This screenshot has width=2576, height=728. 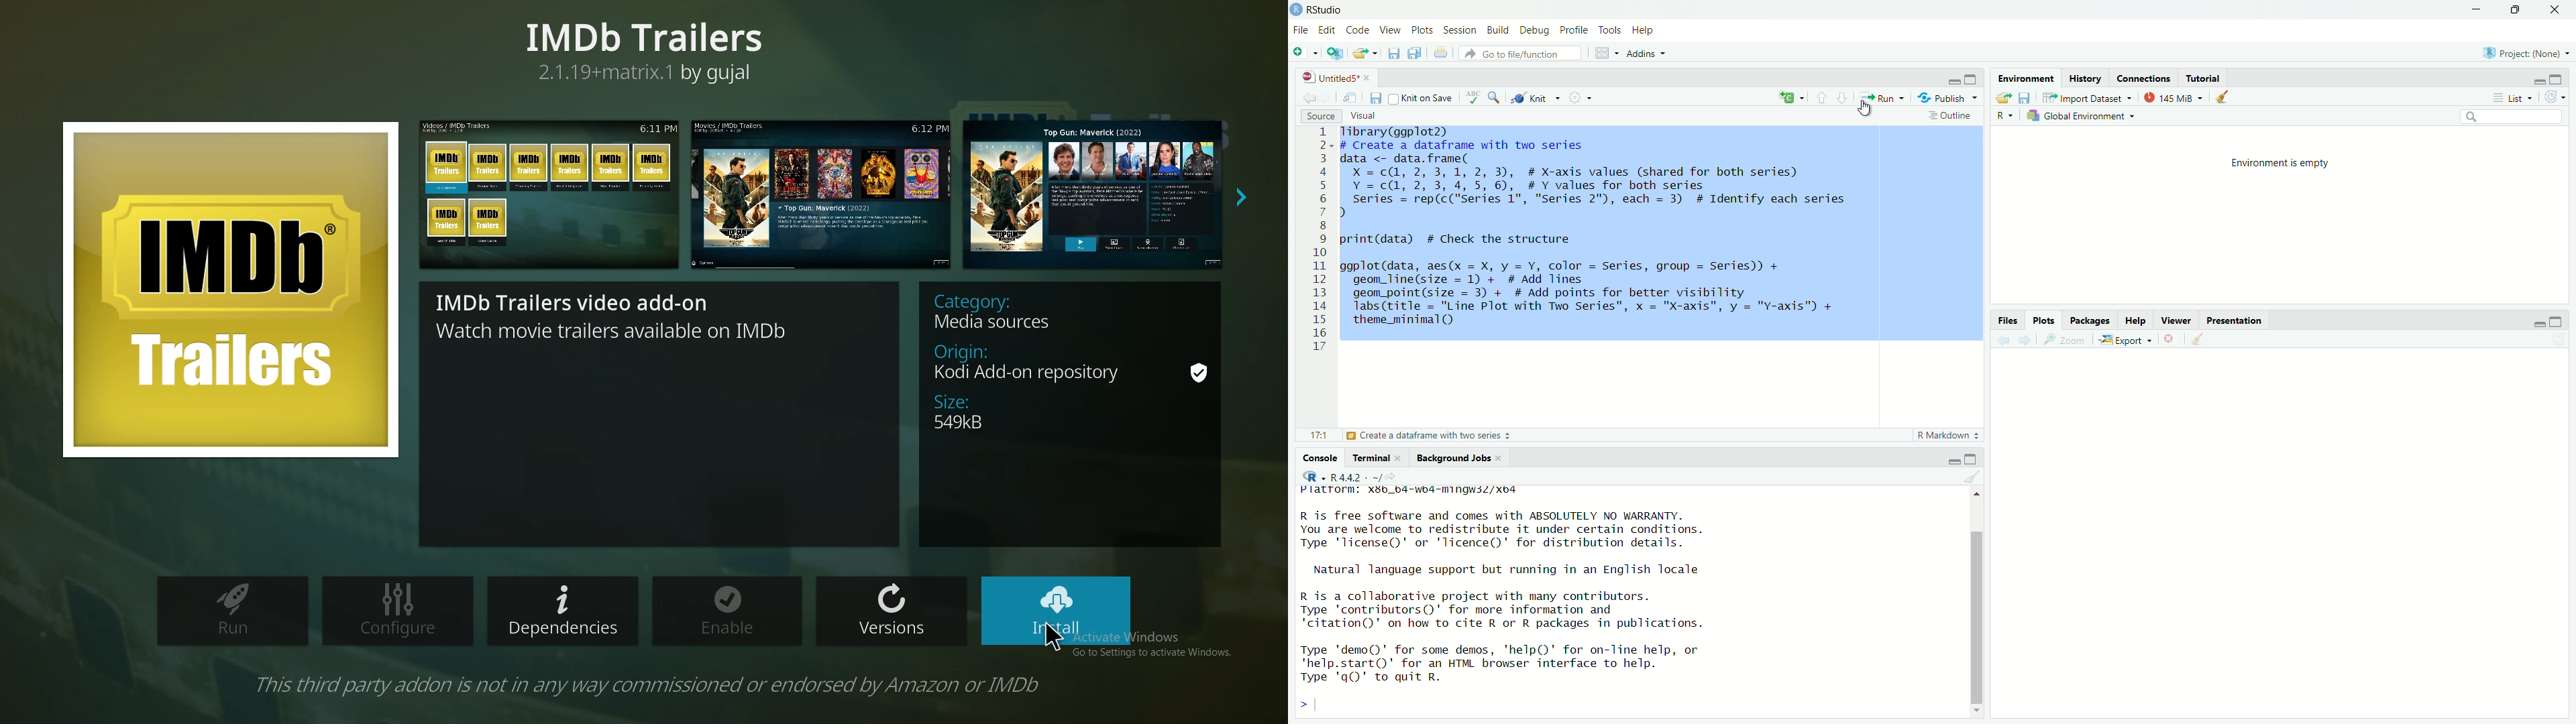 What do you see at coordinates (2511, 98) in the screenshot?
I see `List View` at bounding box center [2511, 98].